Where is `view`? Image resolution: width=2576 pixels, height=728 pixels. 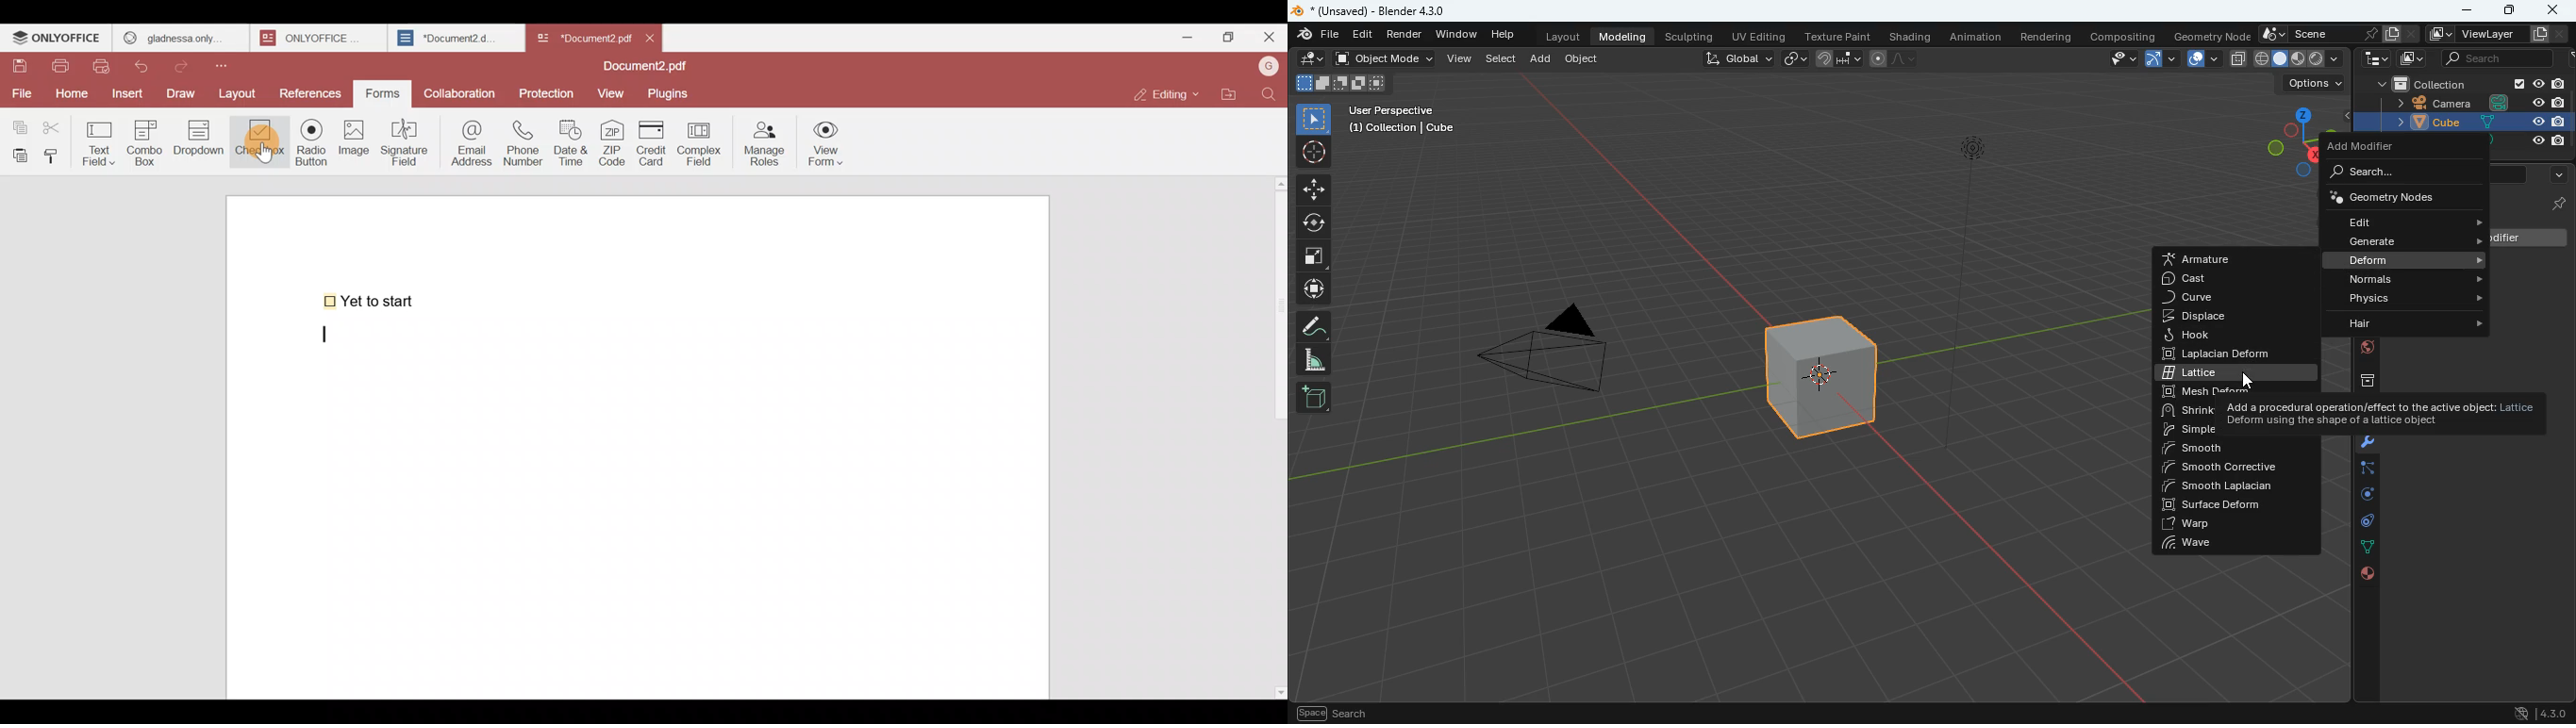 view is located at coordinates (2116, 59).